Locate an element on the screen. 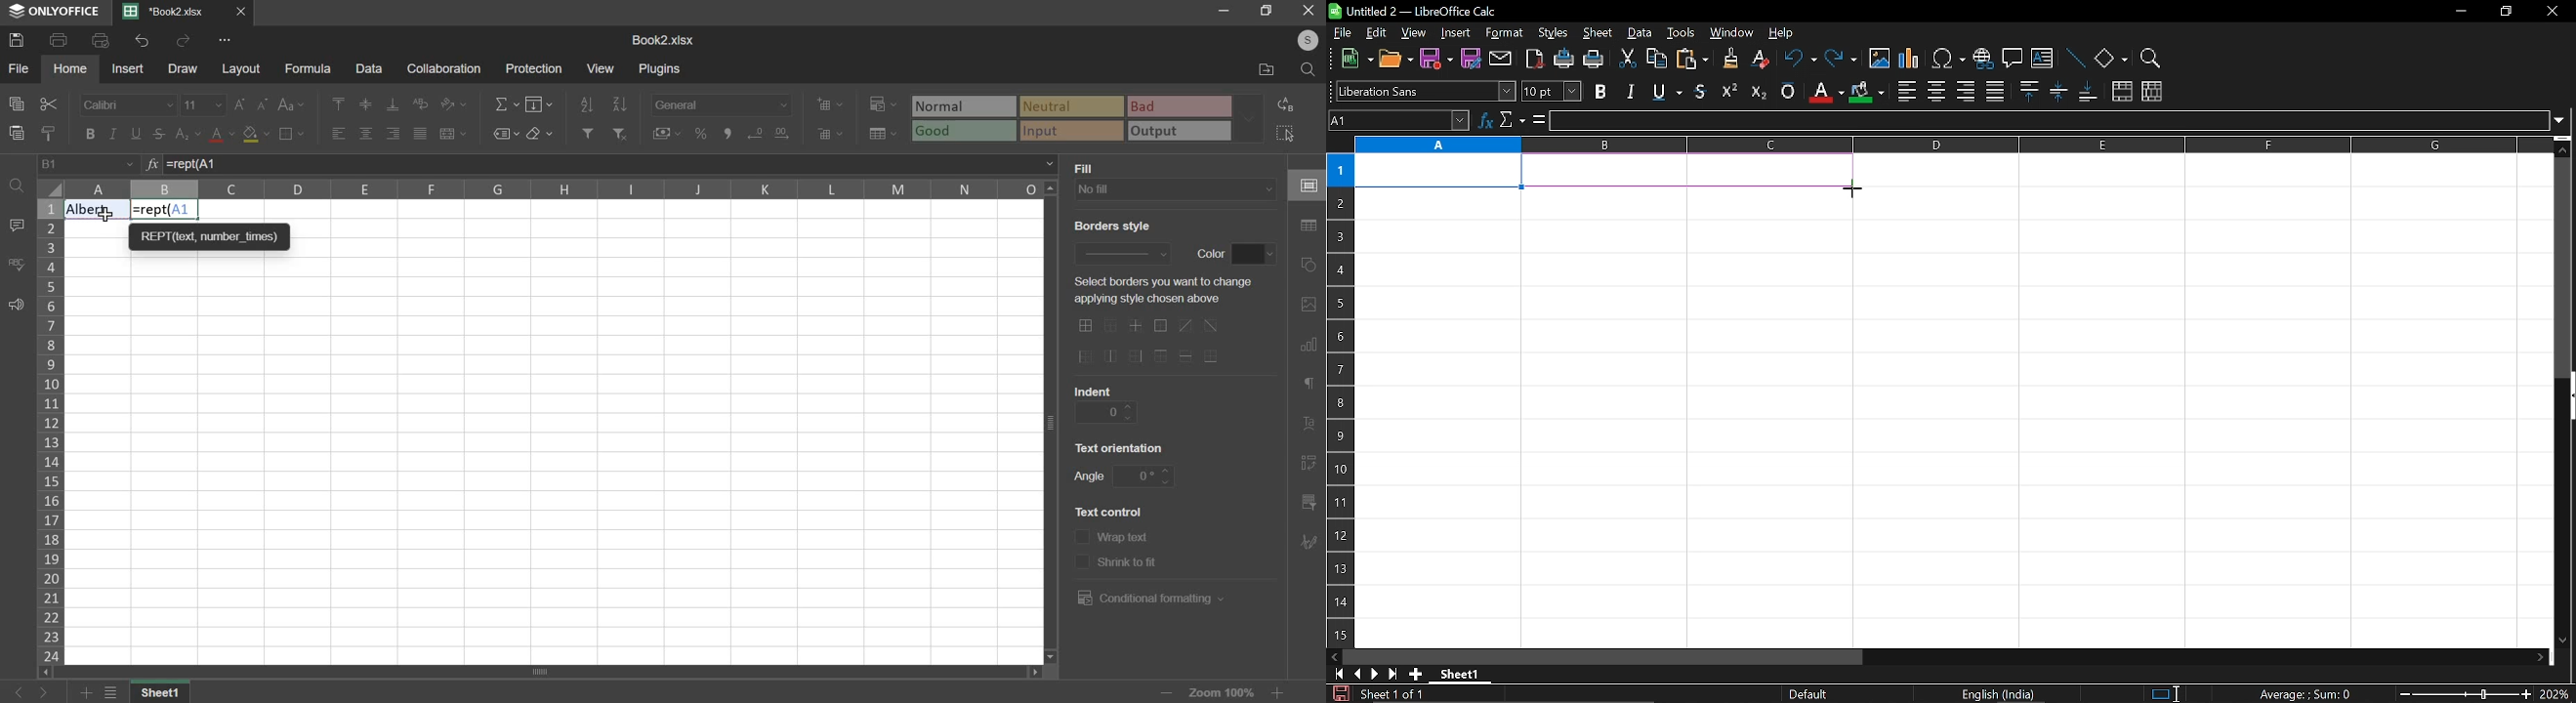 This screenshot has width=2576, height=728. named ranges is located at coordinates (505, 133).